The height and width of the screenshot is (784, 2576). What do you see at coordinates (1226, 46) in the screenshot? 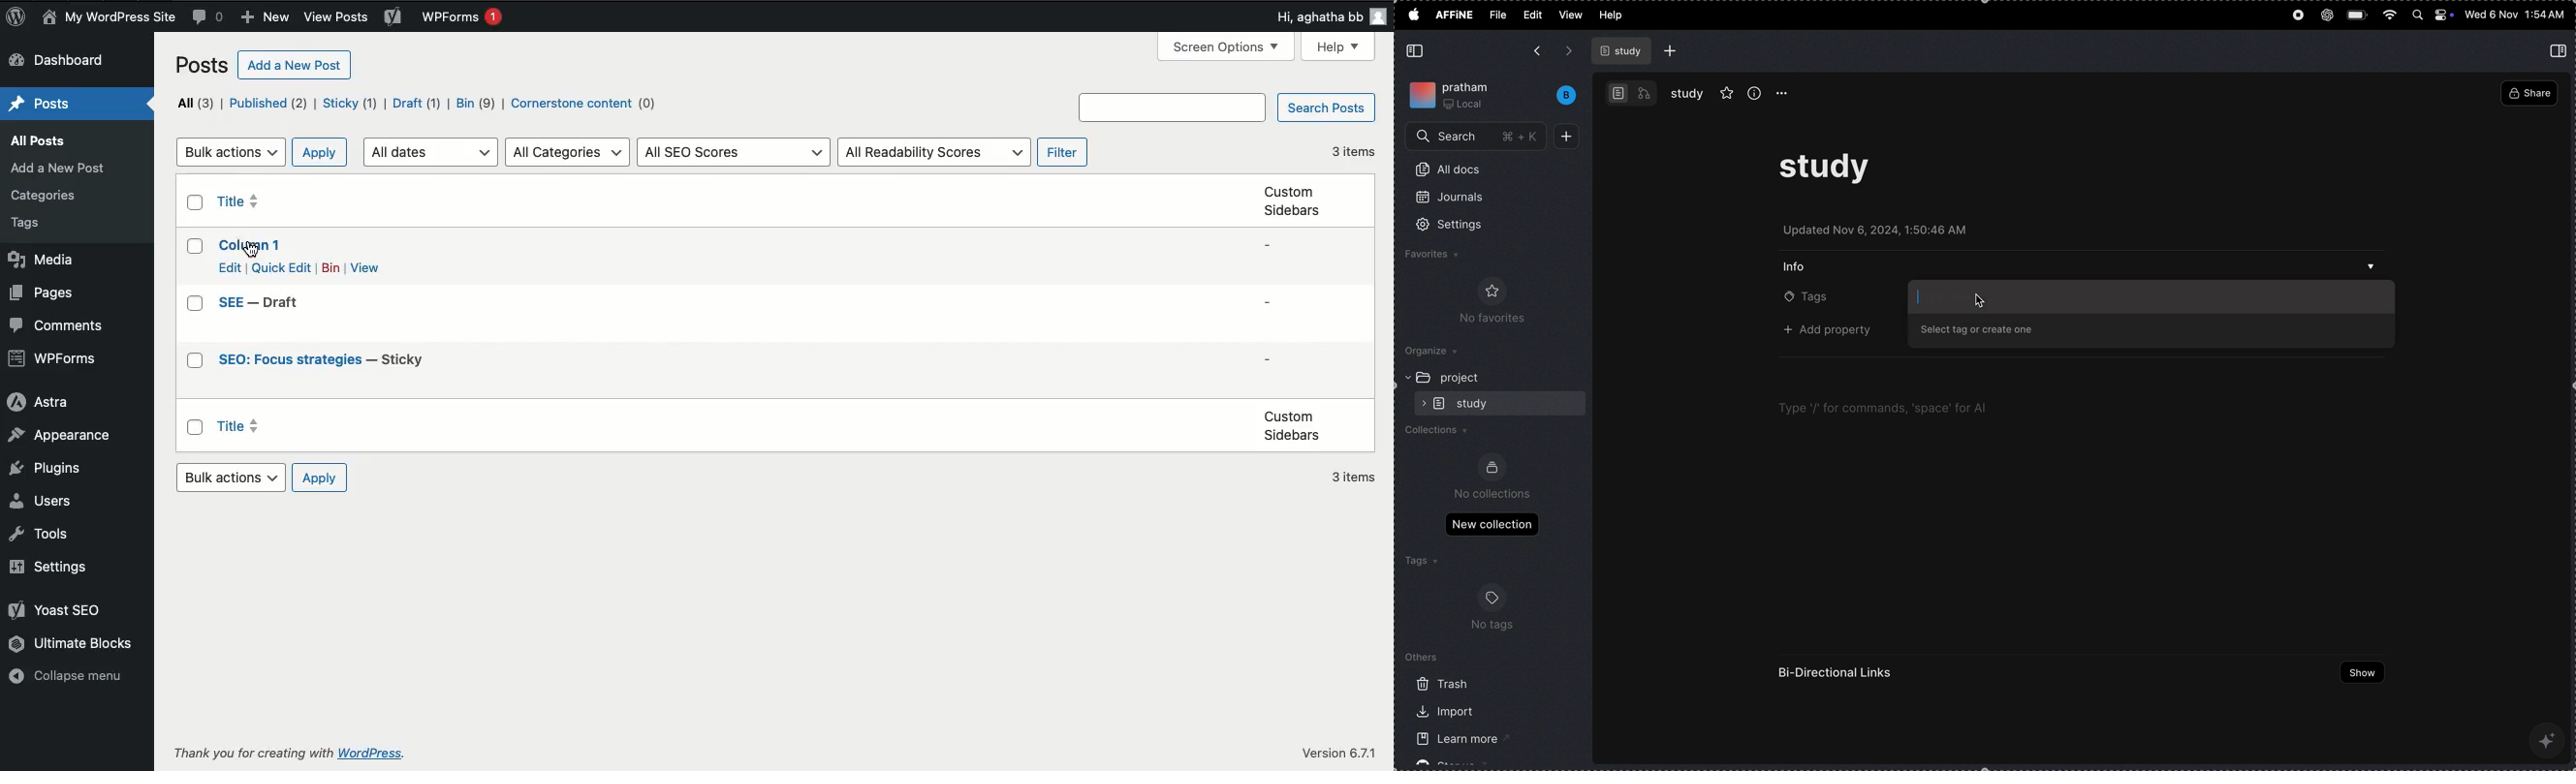
I see `Screen options` at bounding box center [1226, 46].